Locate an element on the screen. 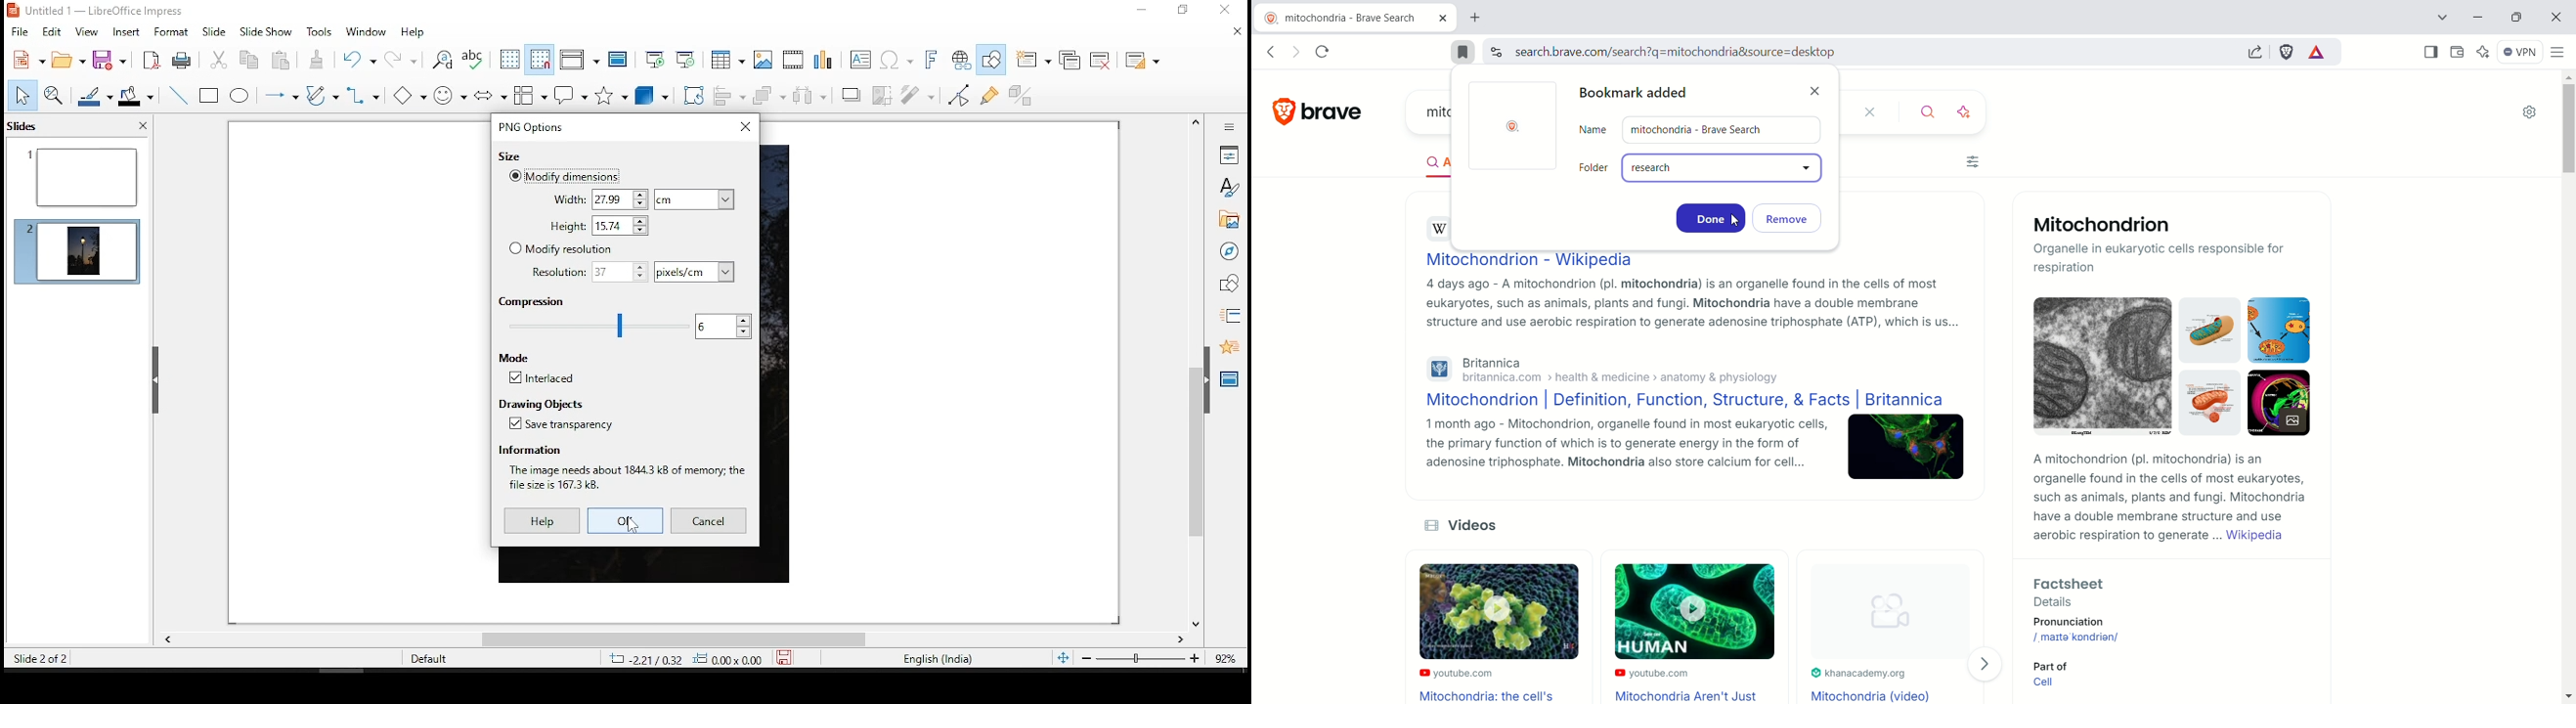  start from first slide is located at coordinates (655, 59).